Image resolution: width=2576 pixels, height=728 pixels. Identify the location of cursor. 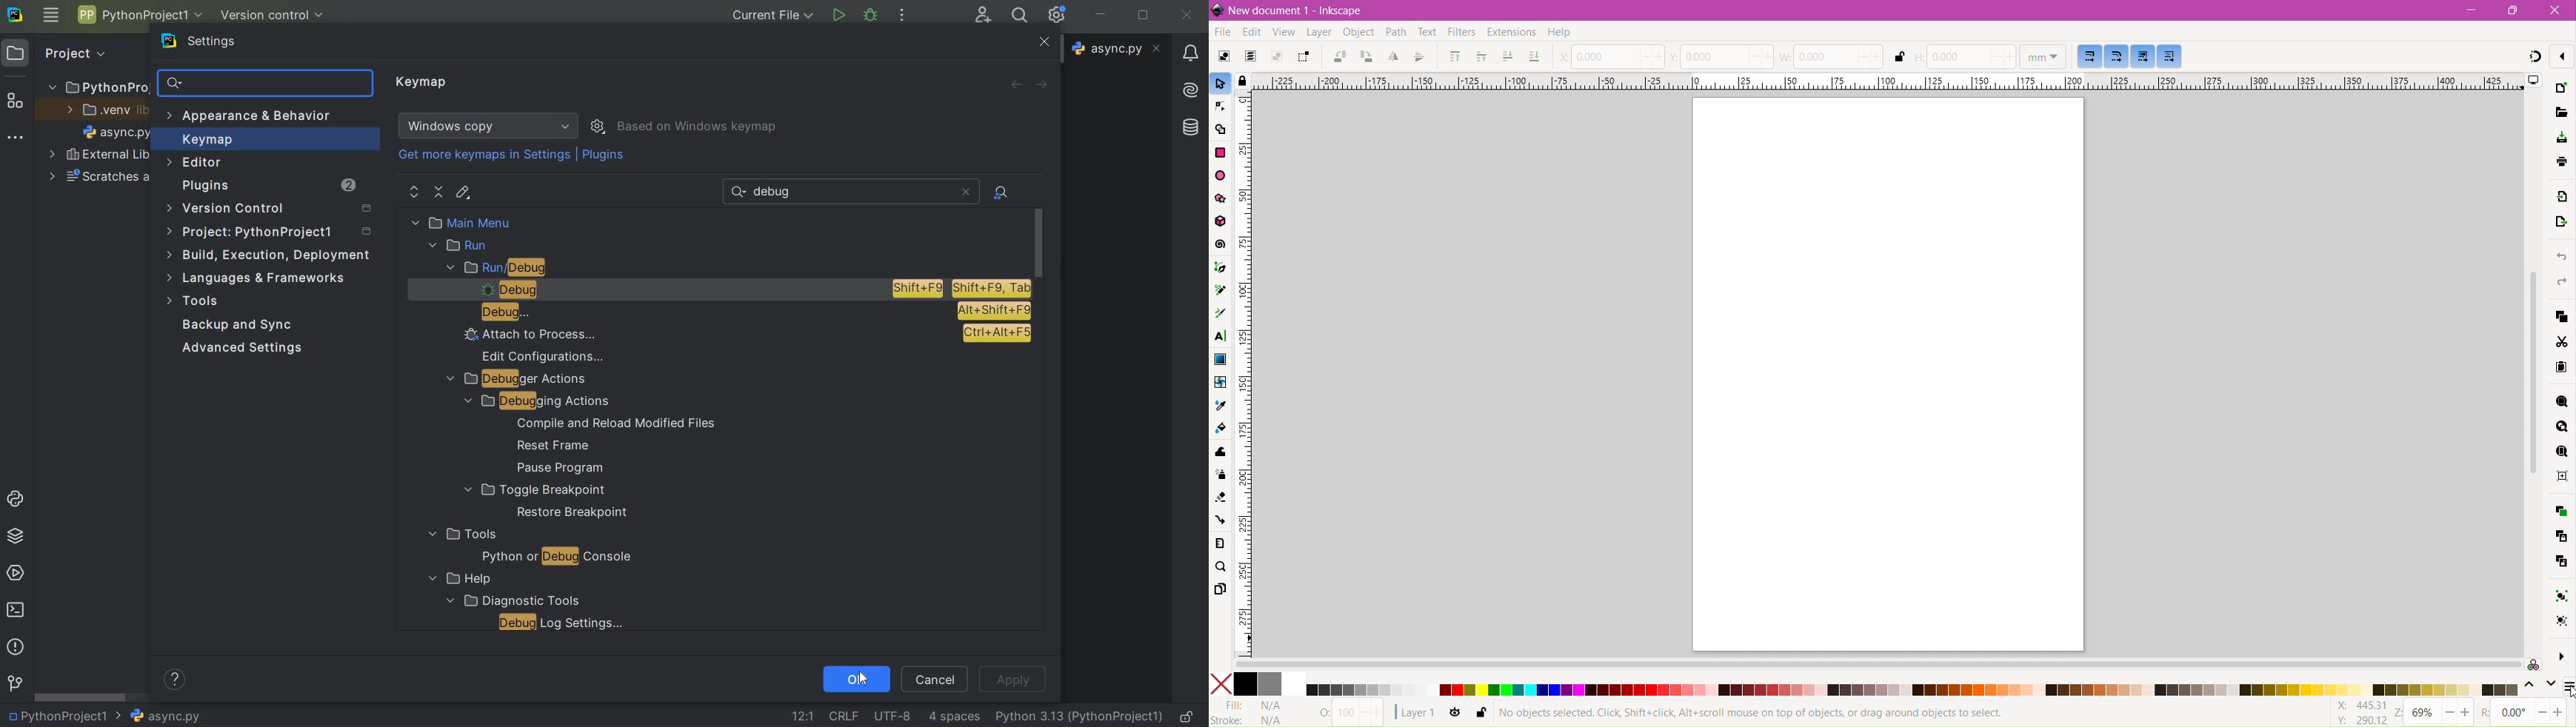
(862, 678).